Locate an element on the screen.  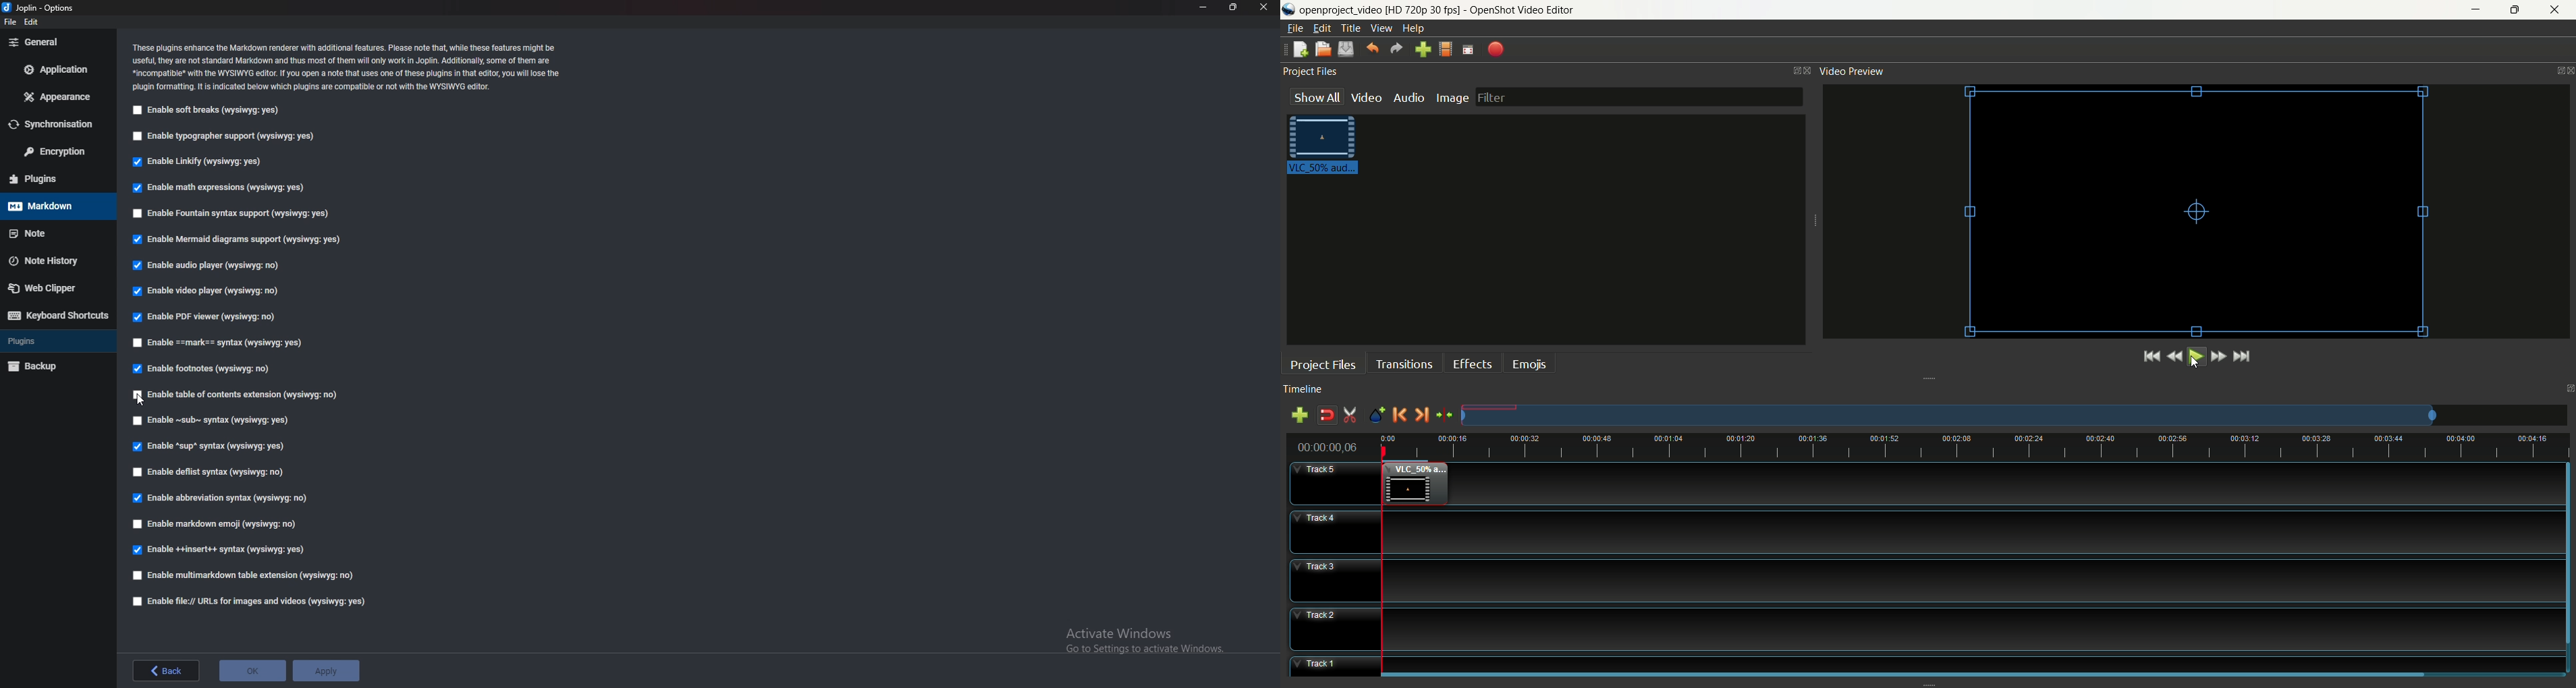
zoom factor is located at coordinates (2015, 415).